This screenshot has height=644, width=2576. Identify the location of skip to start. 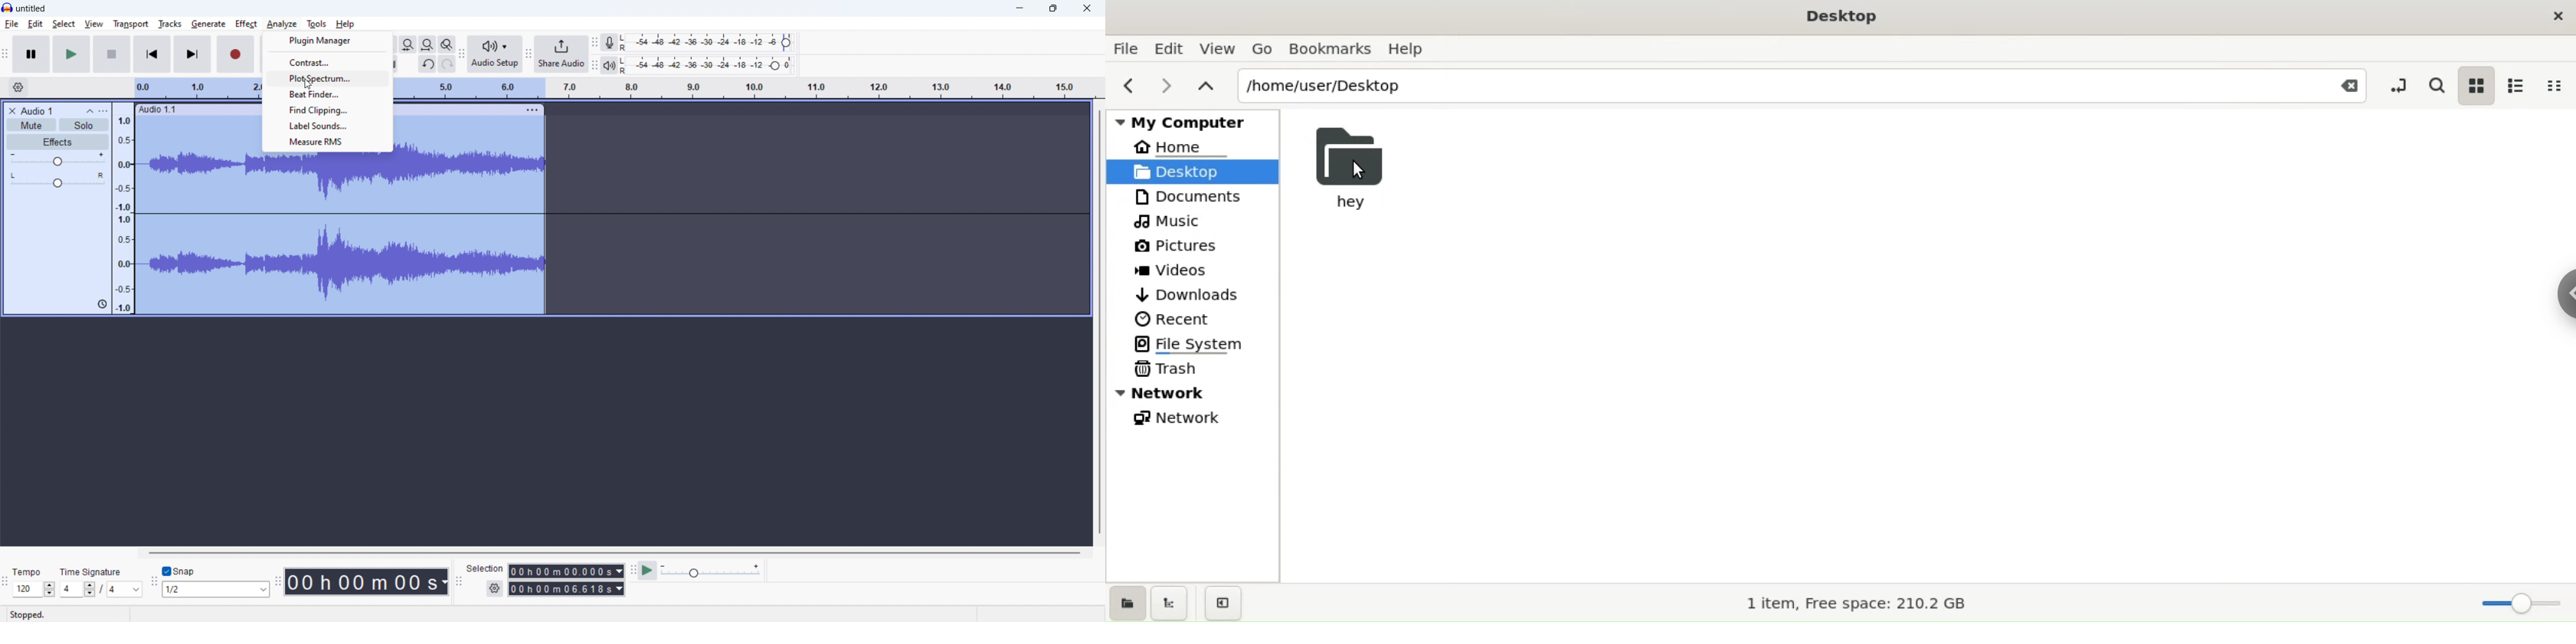
(152, 54).